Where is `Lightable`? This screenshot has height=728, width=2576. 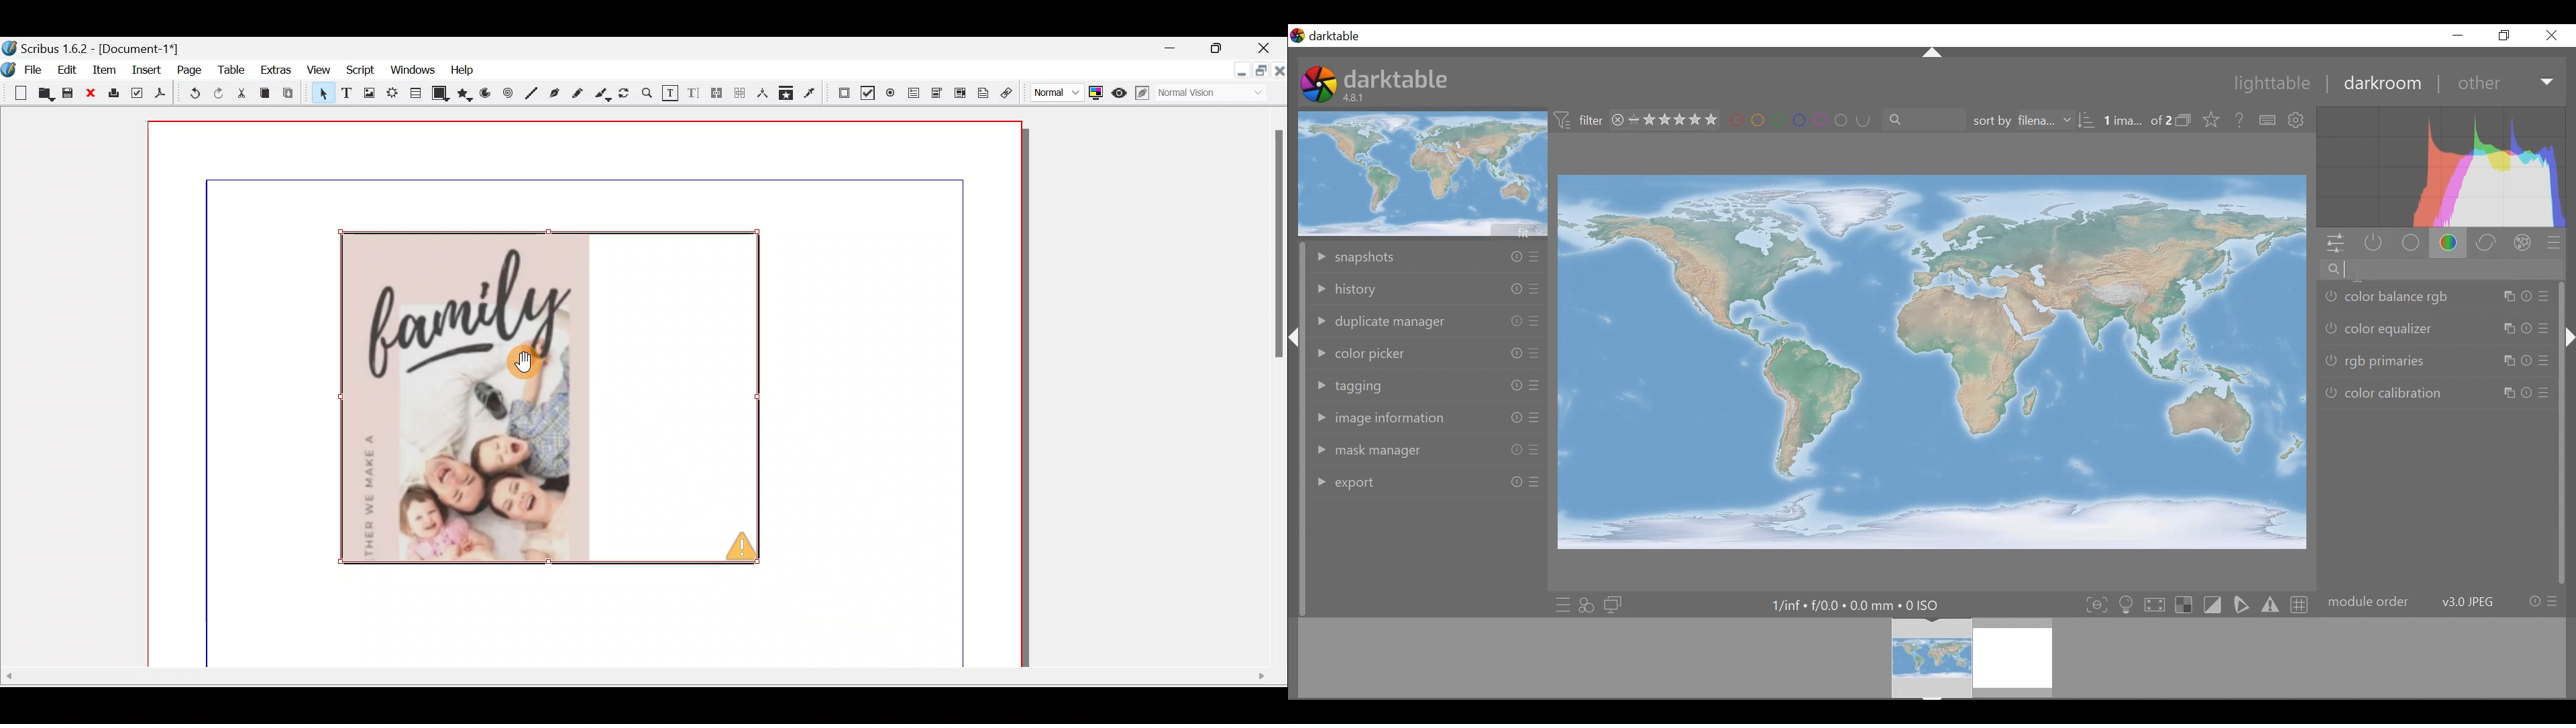 Lightable is located at coordinates (2265, 82).